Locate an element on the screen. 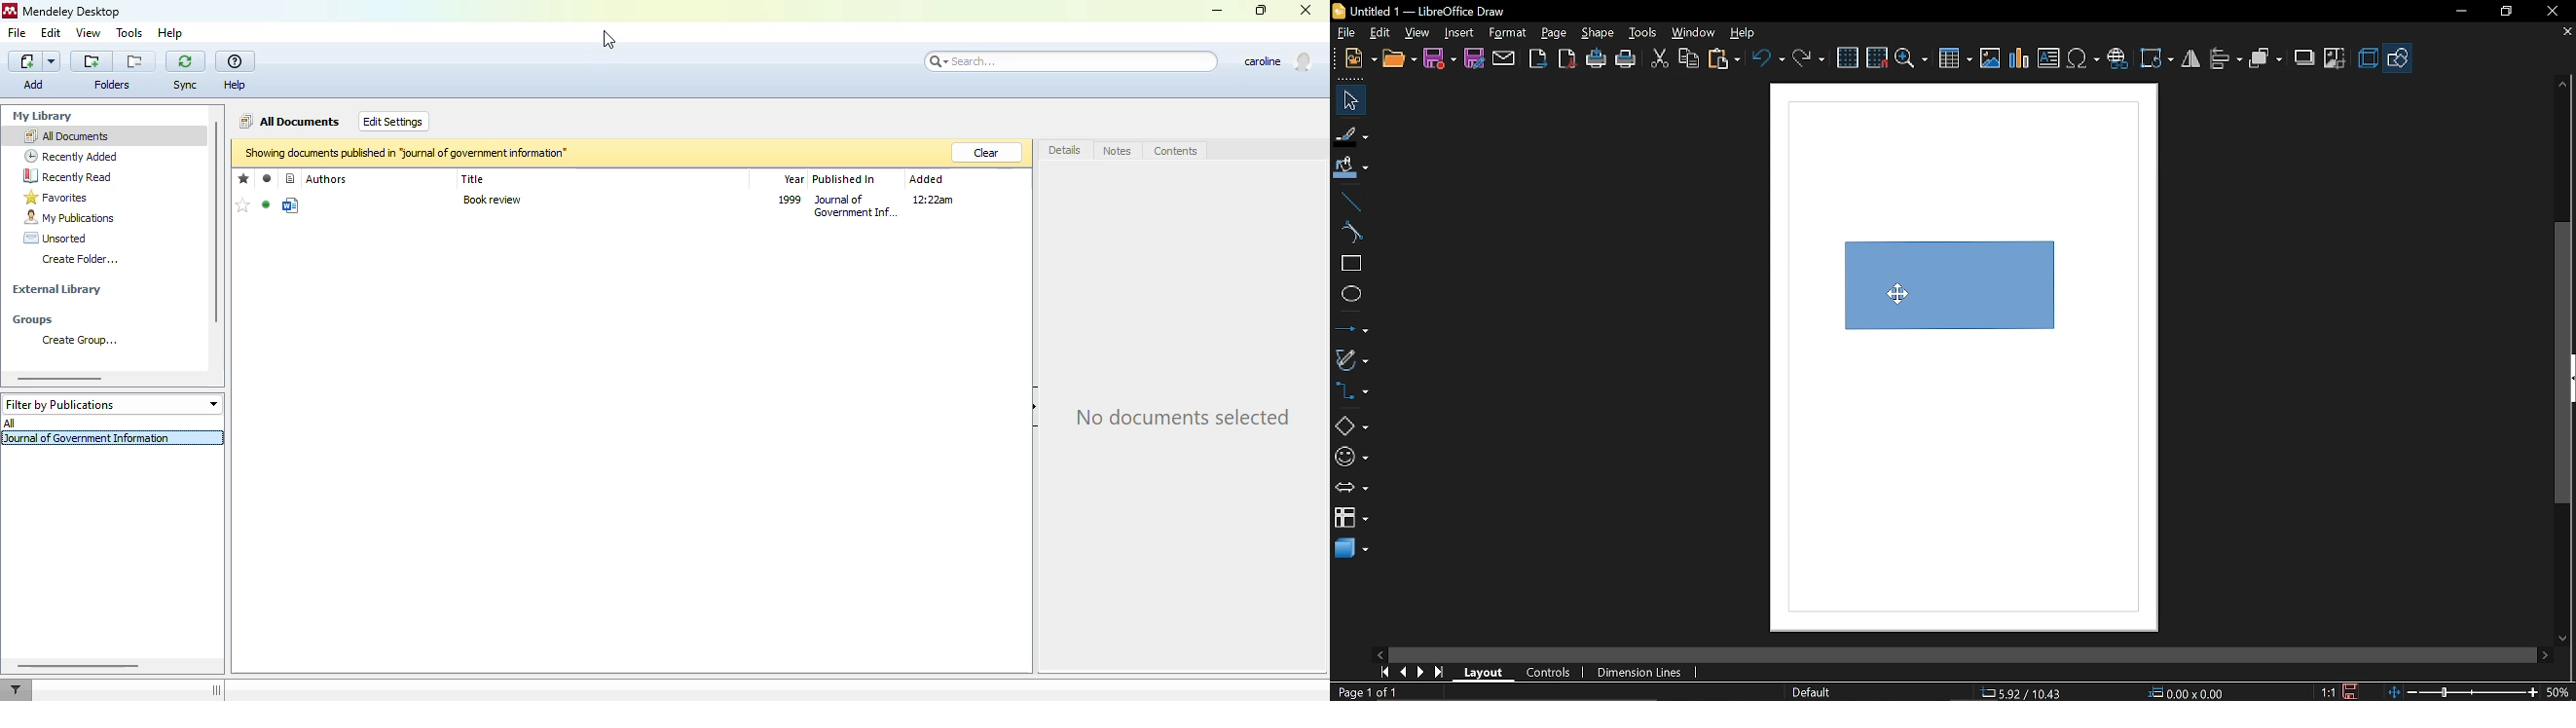 This screenshot has height=728, width=2576. edit is located at coordinates (53, 34).